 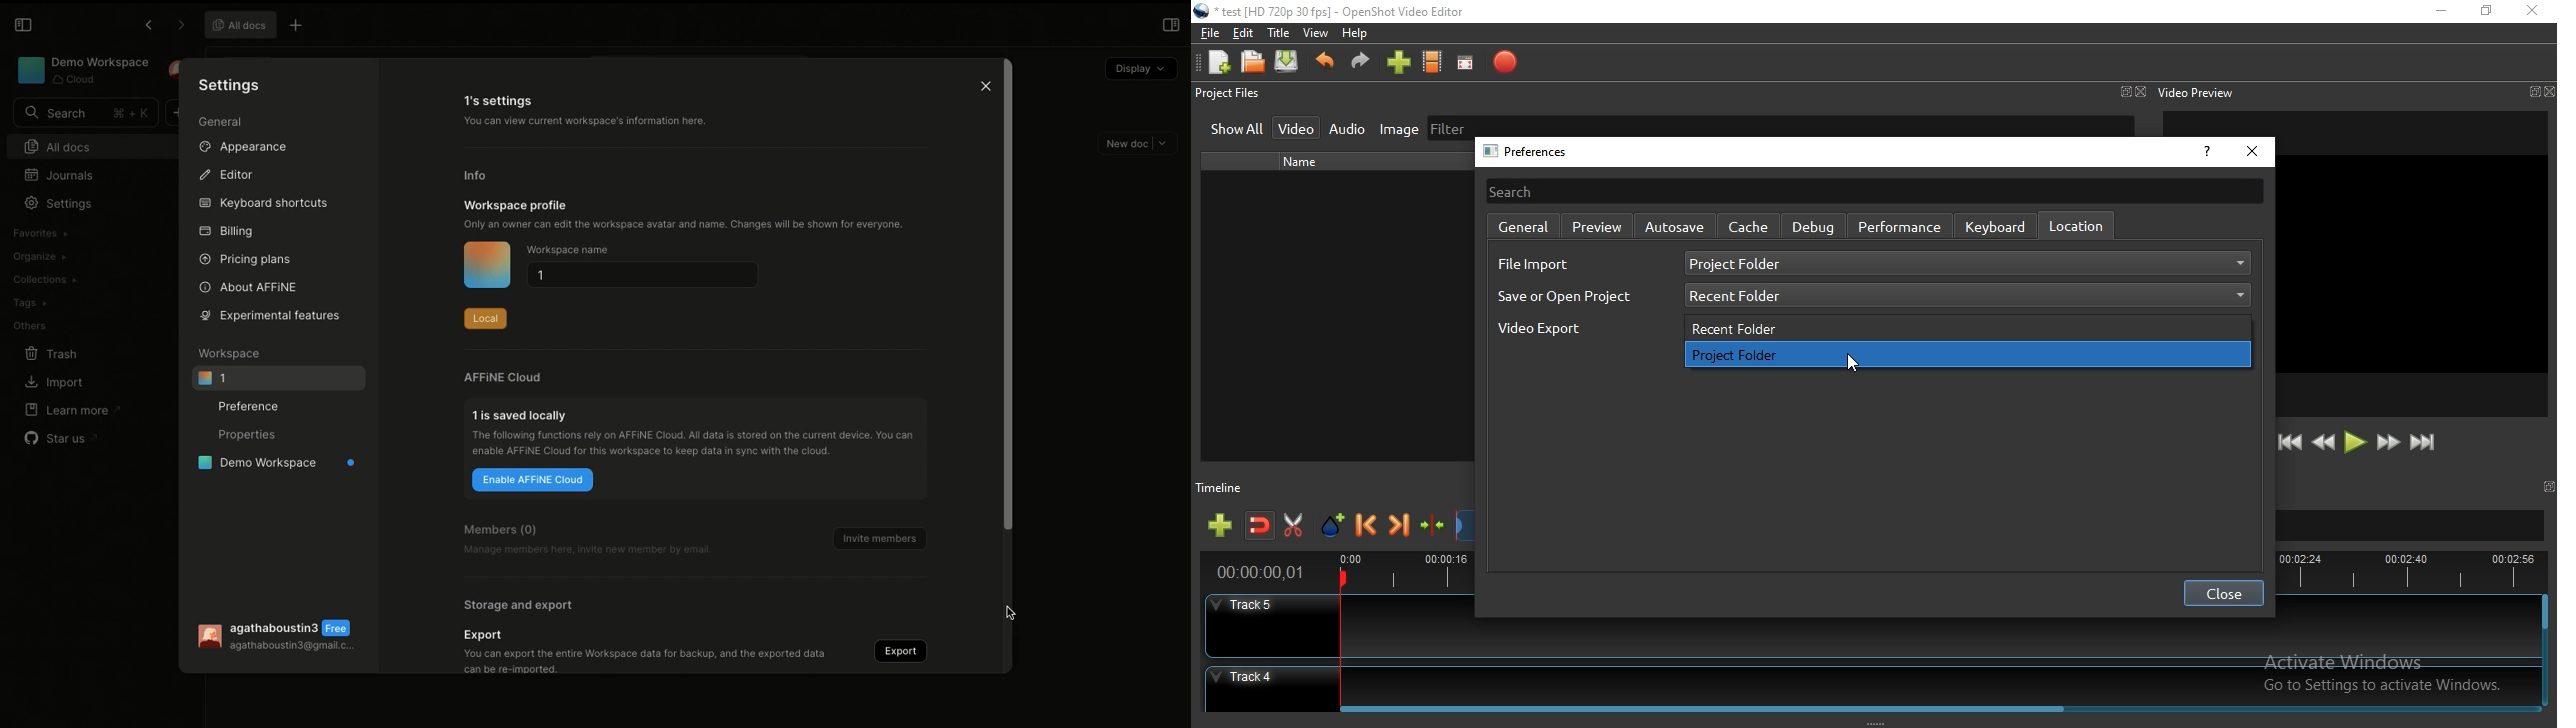 What do you see at coordinates (246, 436) in the screenshot?
I see `Properties` at bounding box center [246, 436].